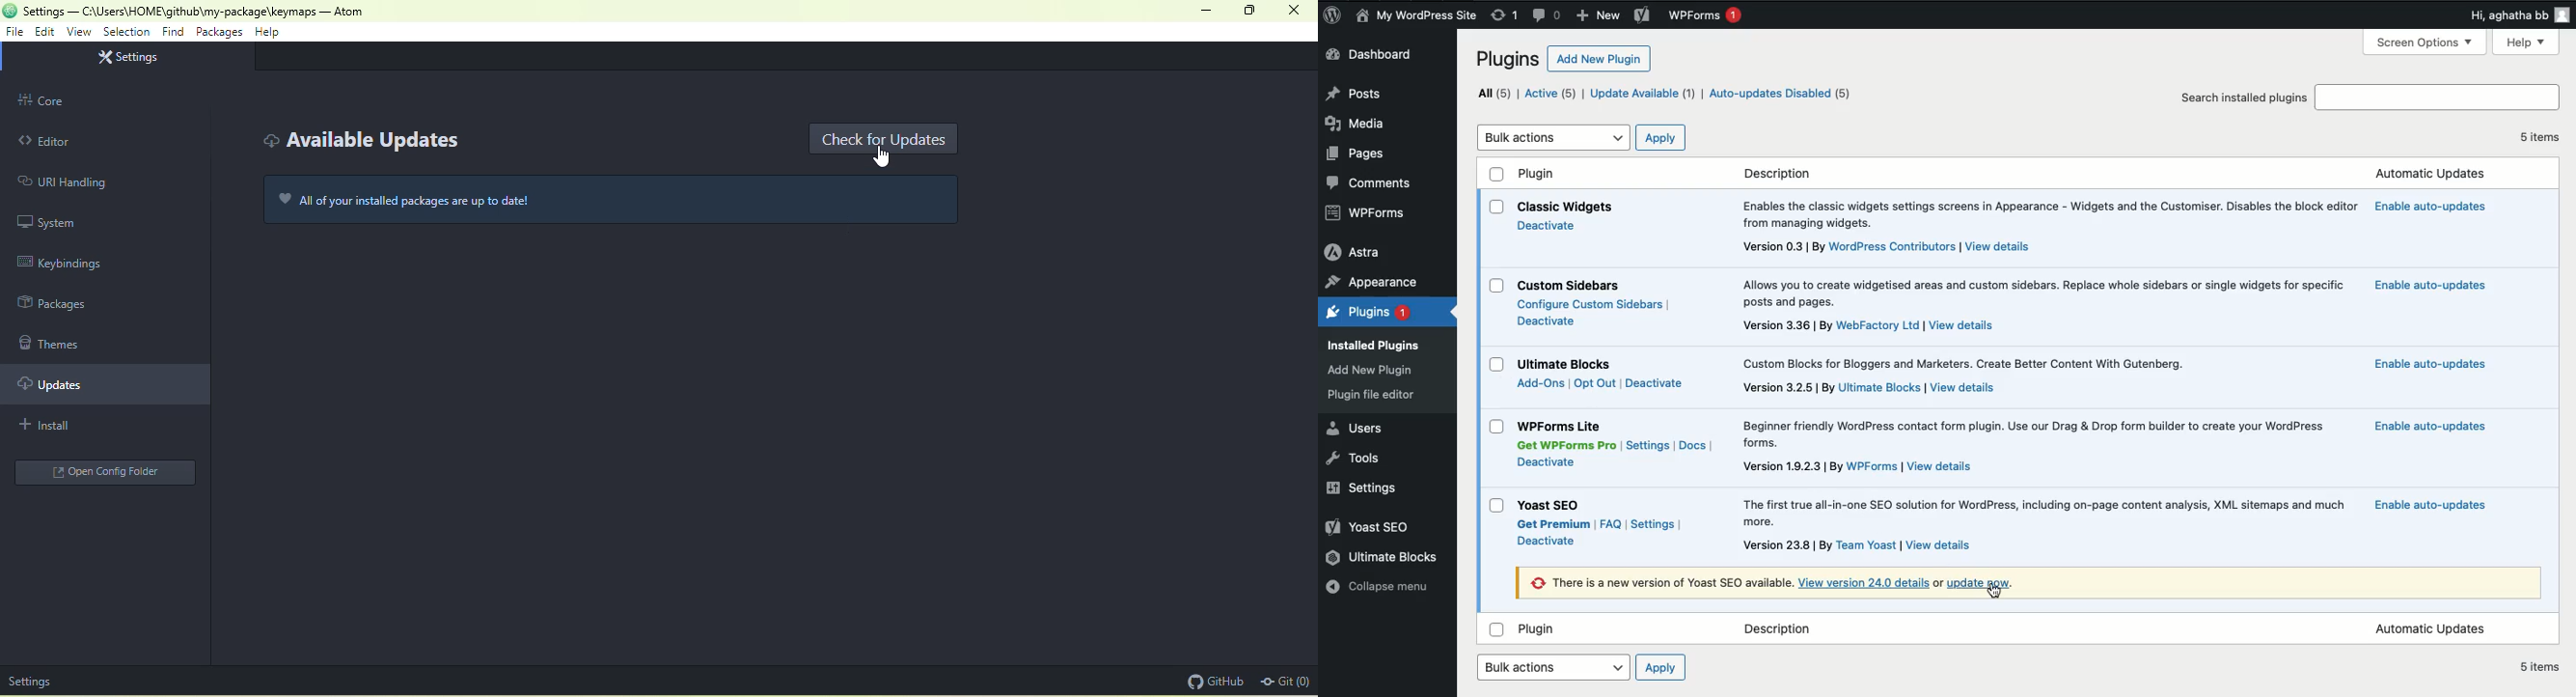 The width and height of the screenshot is (2576, 700). What do you see at coordinates (1496, 93) in the screenshot?
I see `All` at bounding box center [1496, 93].